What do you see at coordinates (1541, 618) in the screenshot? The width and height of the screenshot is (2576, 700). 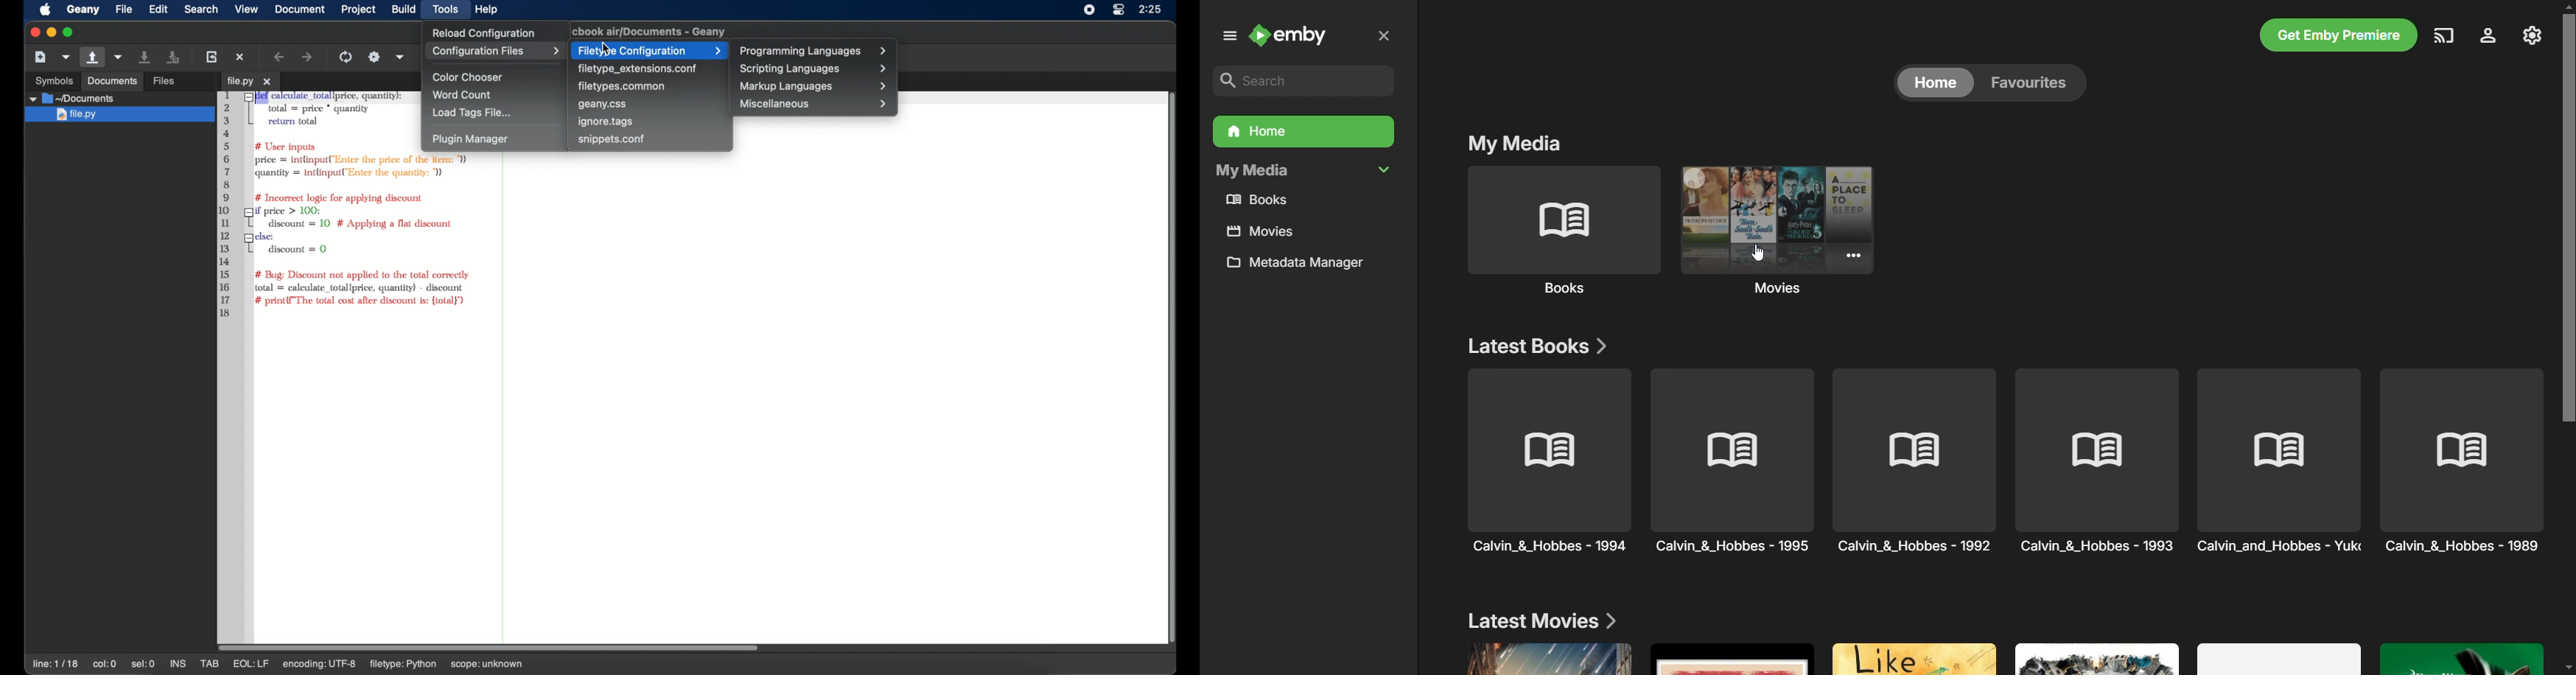 I see `Latest Movies` at bounding box center [1541, 618].